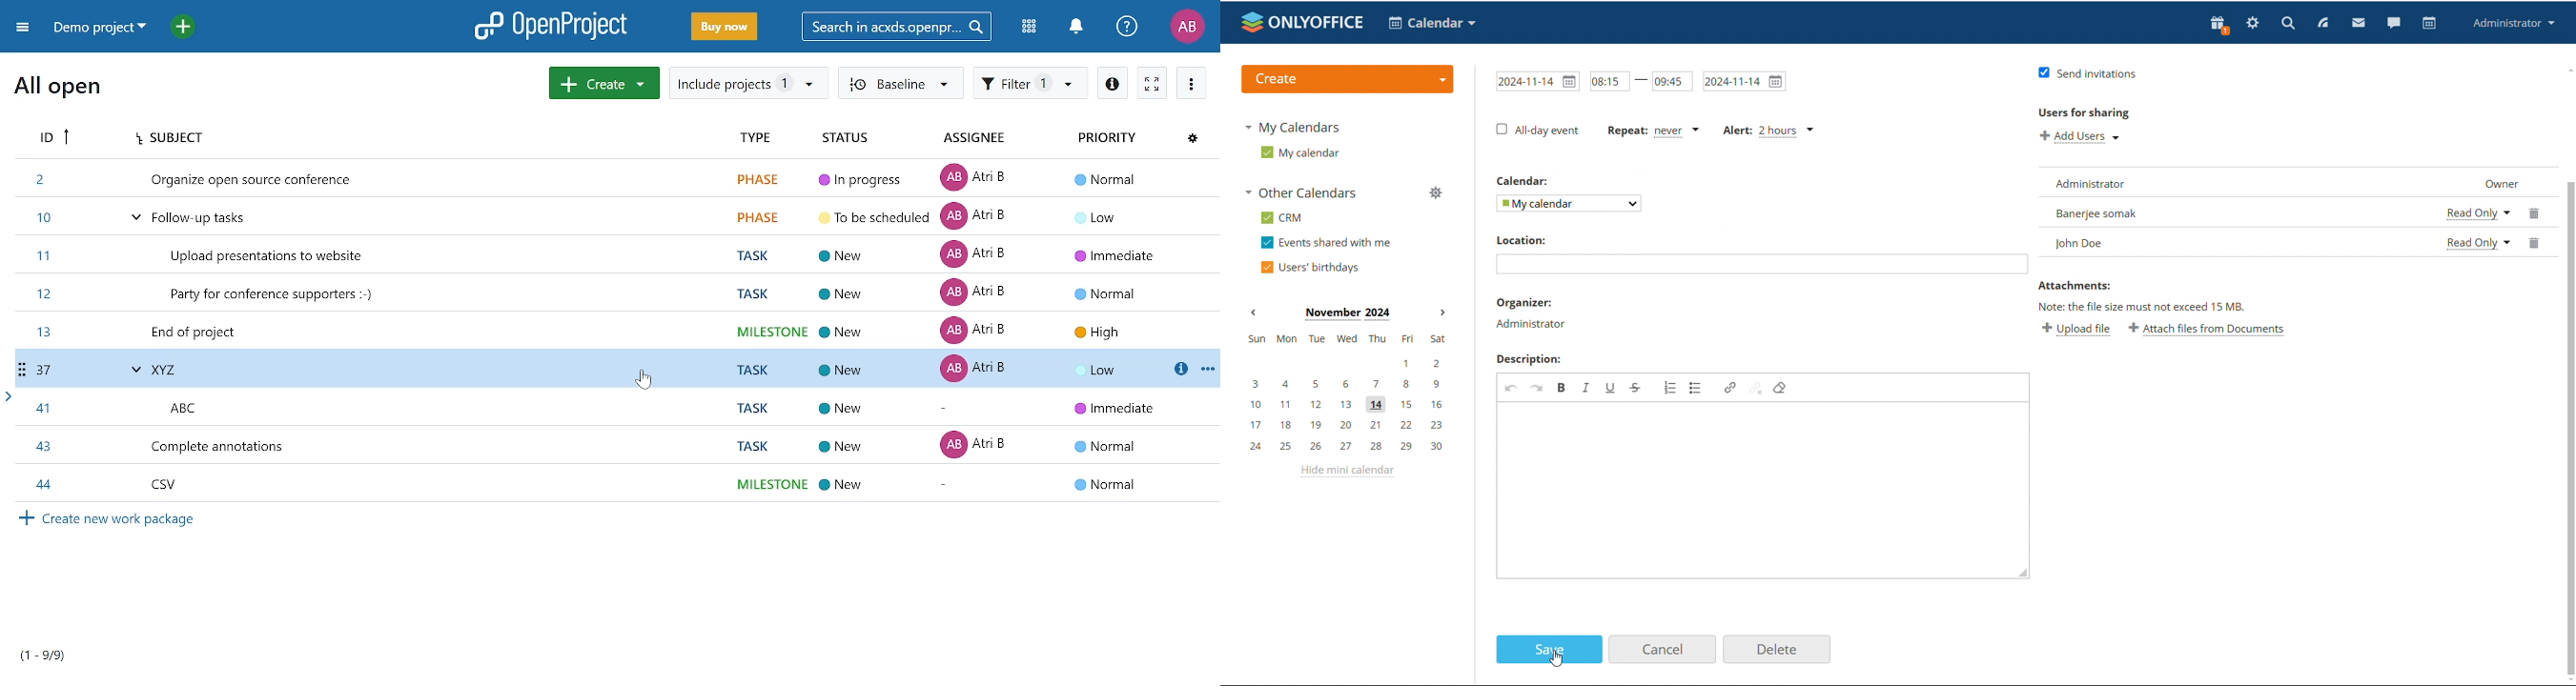  Describe the element at coordinates (1345, 385) in the screenshot. I see `3, 4, 5, 6, 7, 8, 9` at that location.